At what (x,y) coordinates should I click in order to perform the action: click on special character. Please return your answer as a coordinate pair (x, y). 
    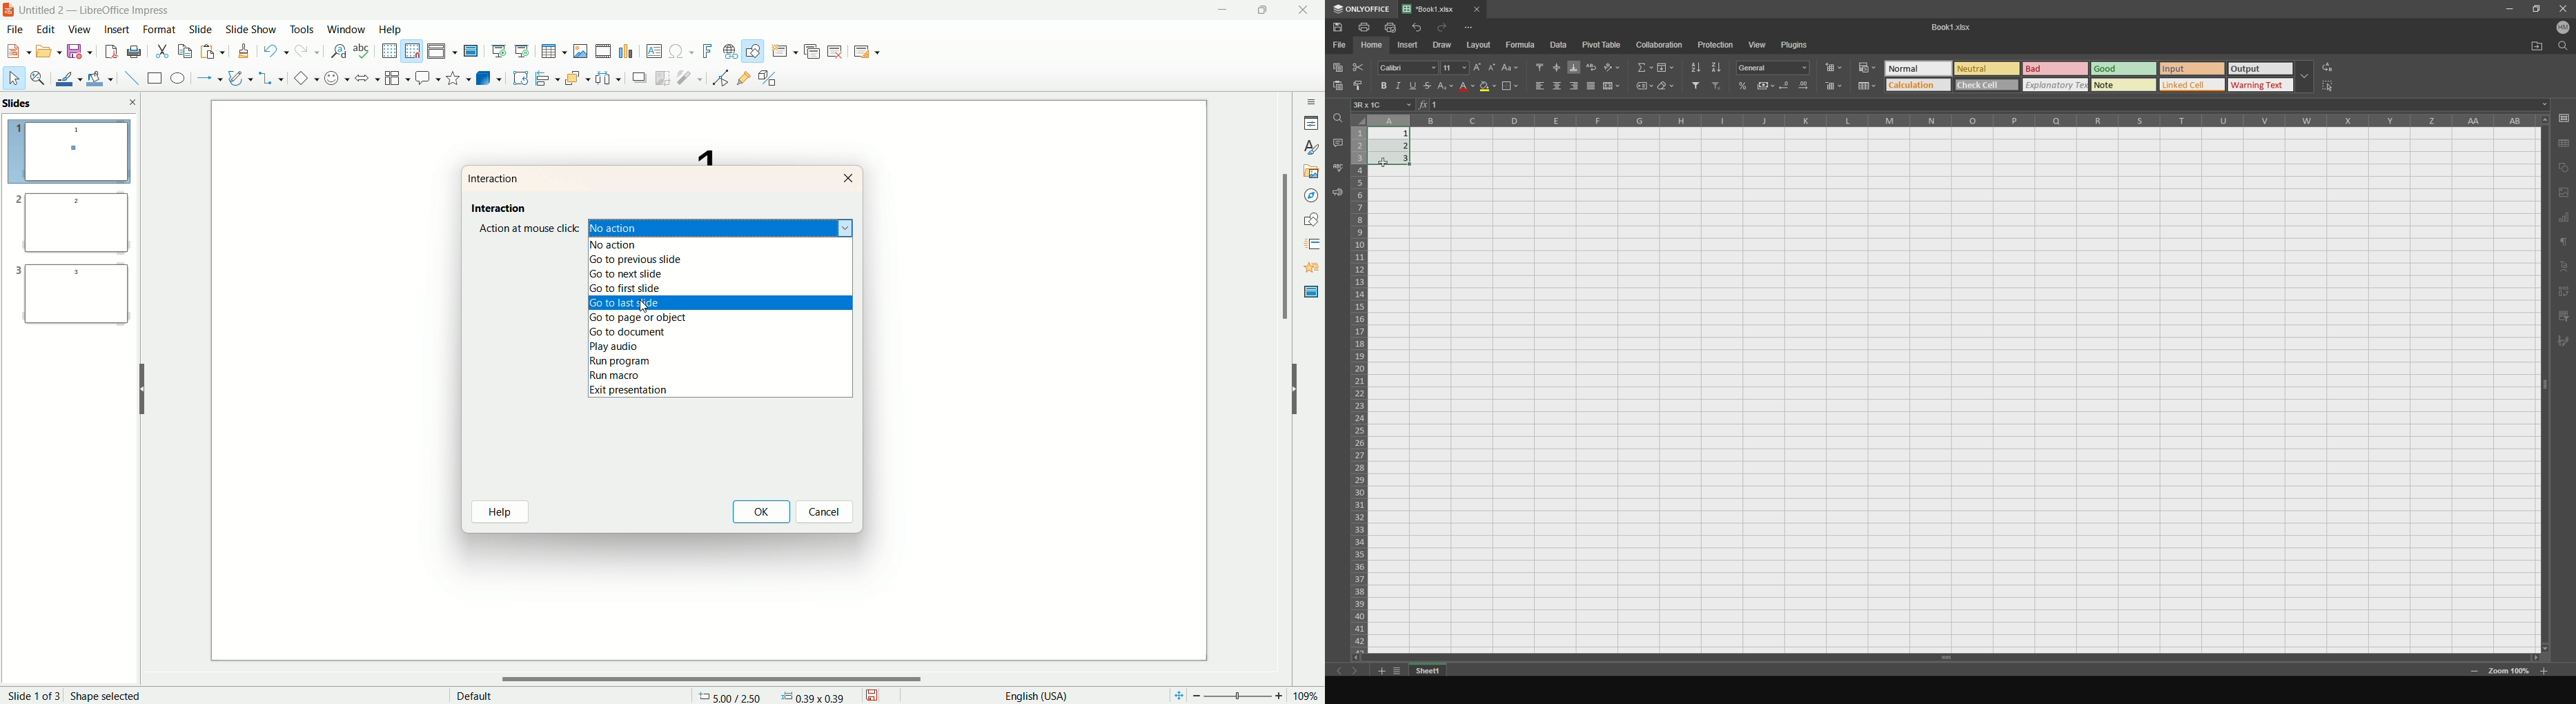
    Looking at the image, I should click on (680, 52).